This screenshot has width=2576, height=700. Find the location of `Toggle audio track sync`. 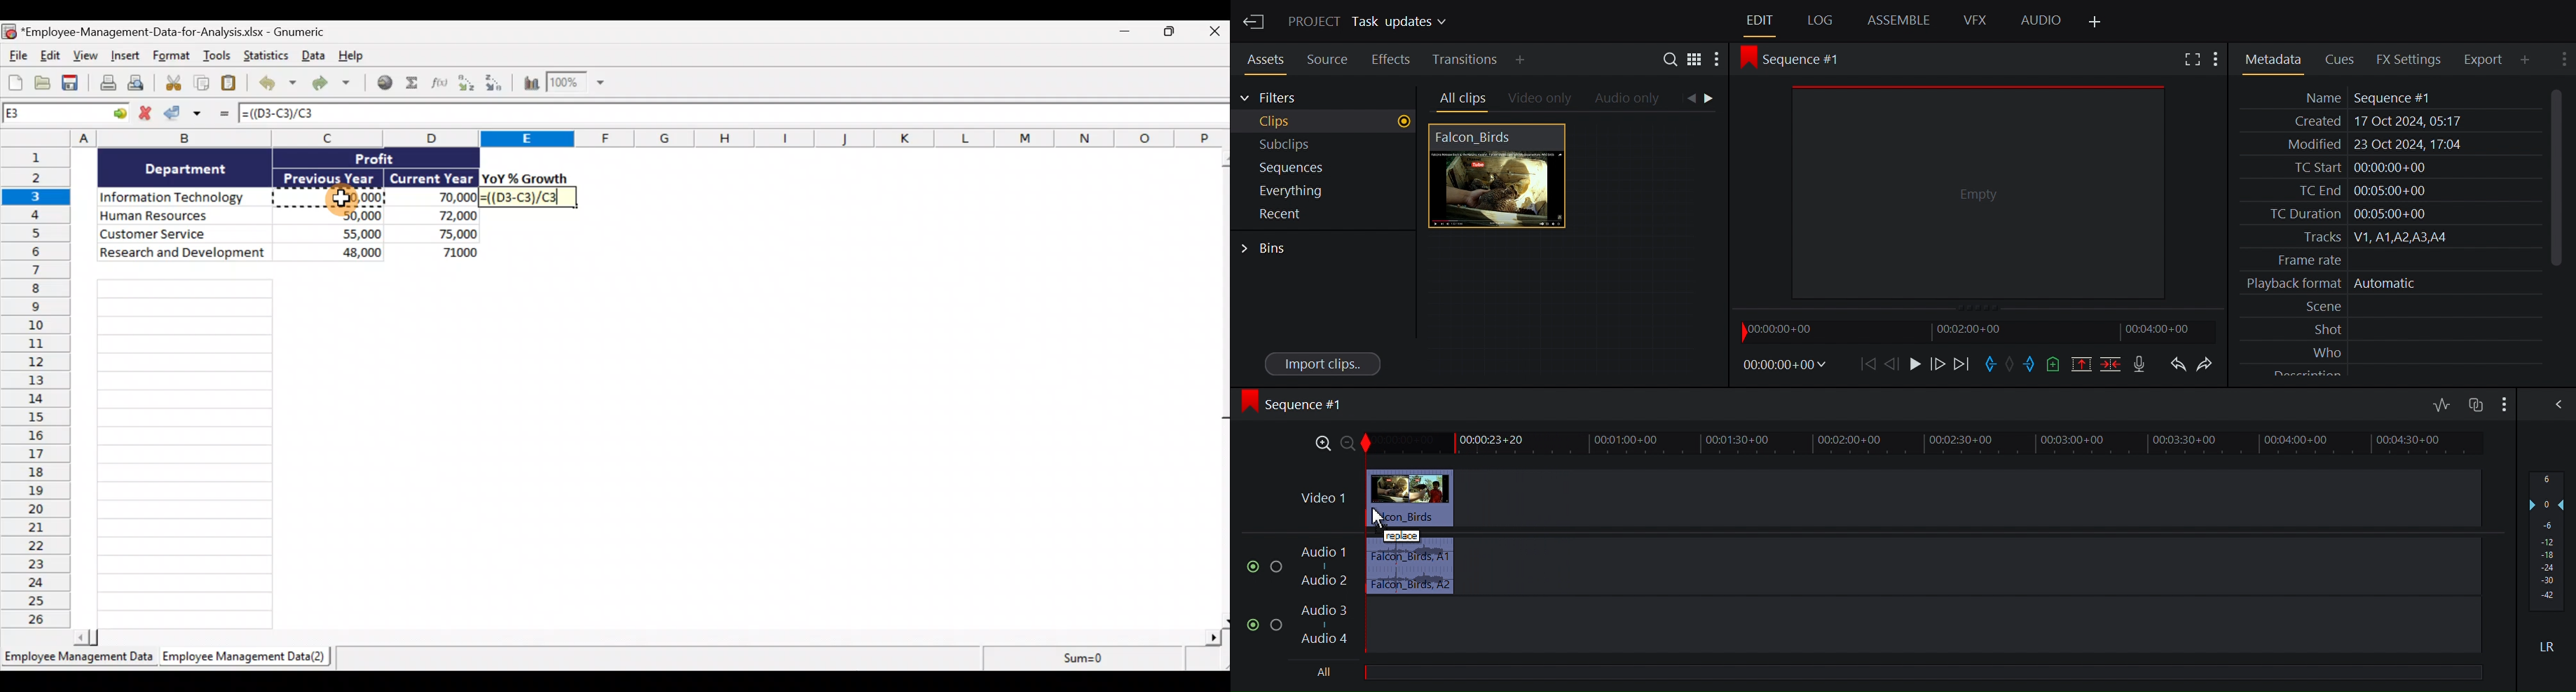

Toggle audio track sync is located at coordinates (2474, 405).